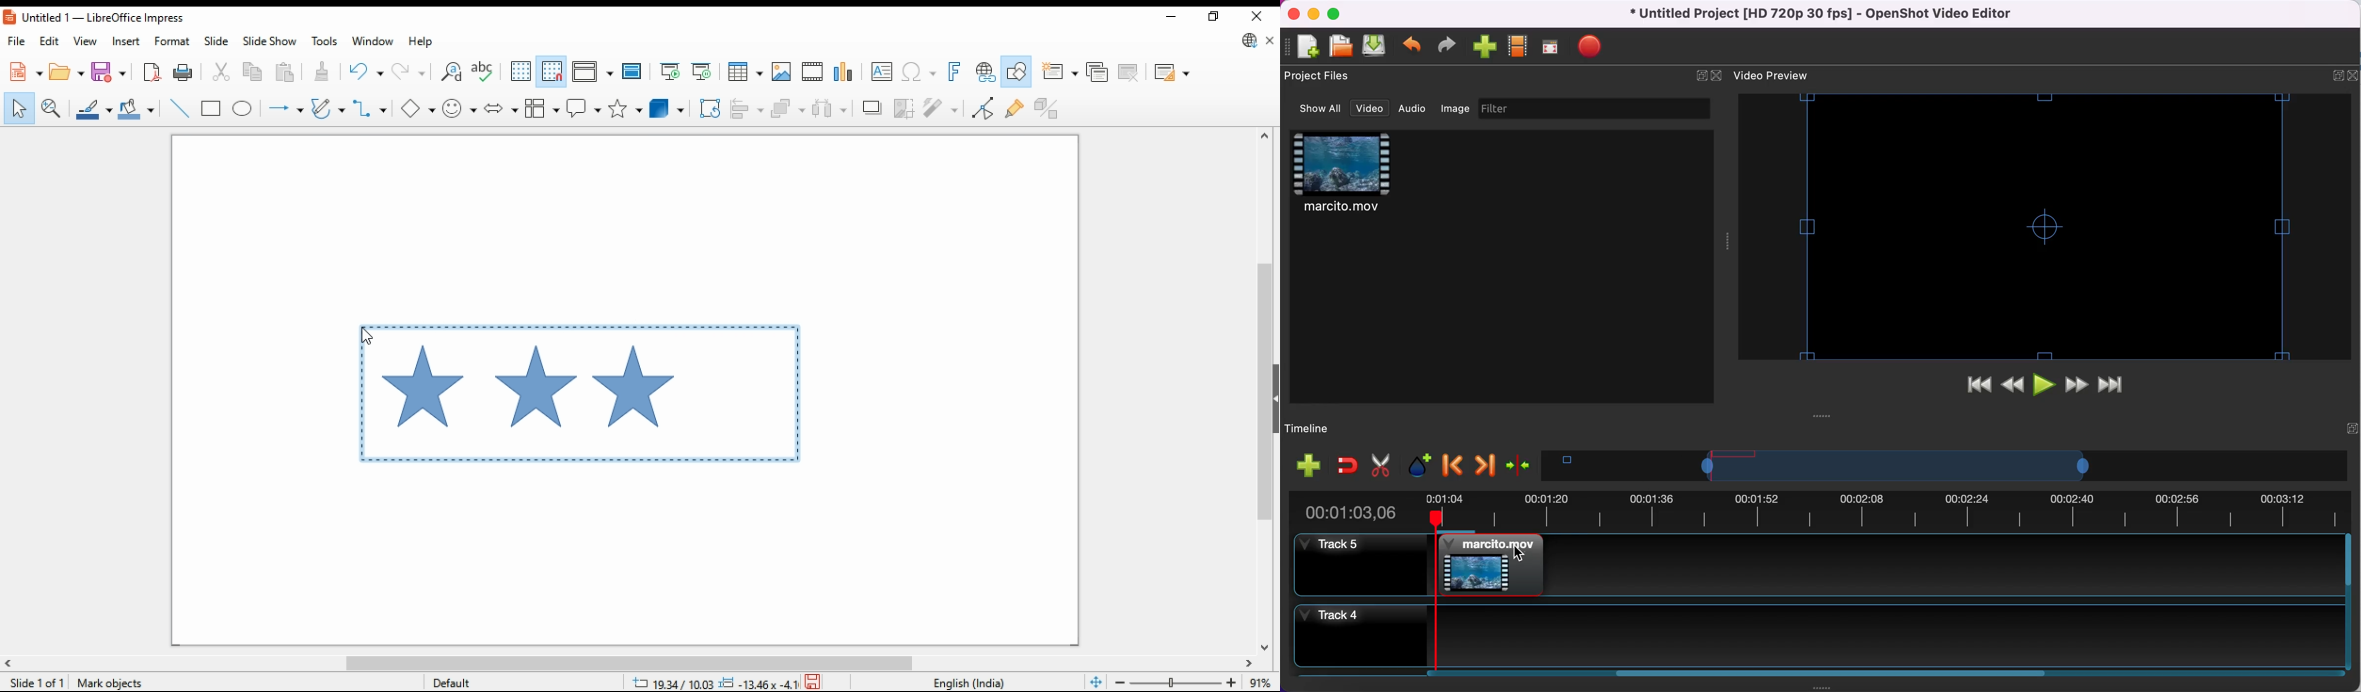  What do you see at coordinates (1016, 107) in the screenshot?
I see `show gluepoint functions` at bounding box center [1016, 107].